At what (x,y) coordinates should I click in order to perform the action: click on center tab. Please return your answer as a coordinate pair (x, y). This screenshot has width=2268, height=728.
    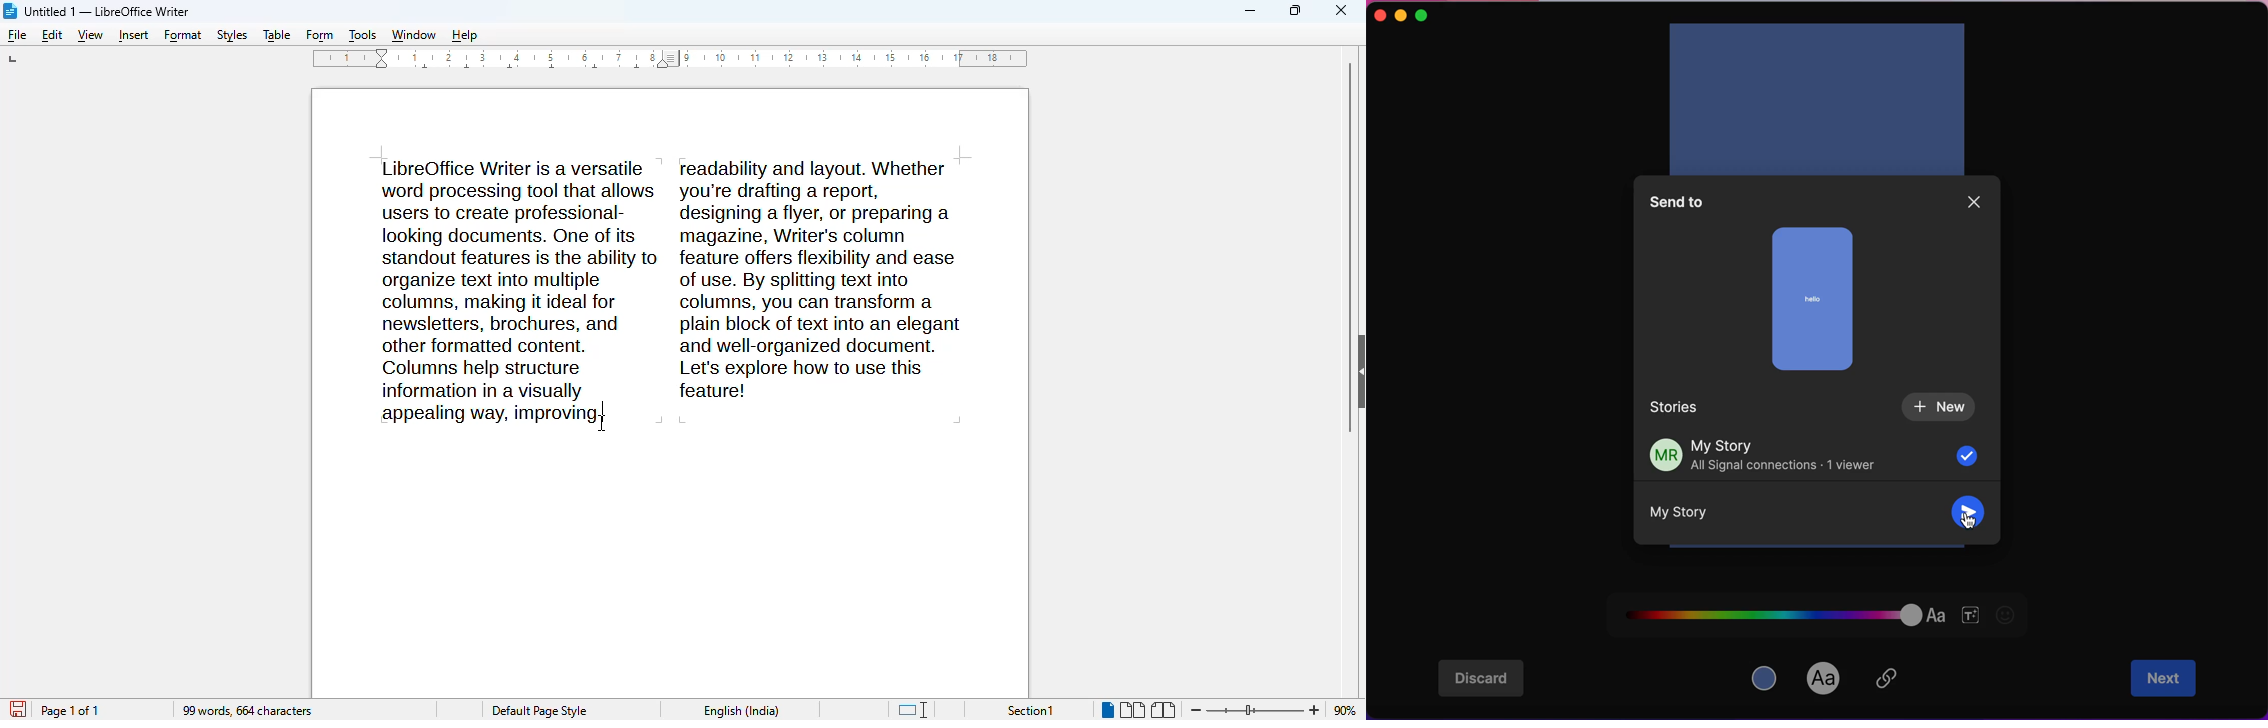
    Looking at the image, I should click on (472, 70).